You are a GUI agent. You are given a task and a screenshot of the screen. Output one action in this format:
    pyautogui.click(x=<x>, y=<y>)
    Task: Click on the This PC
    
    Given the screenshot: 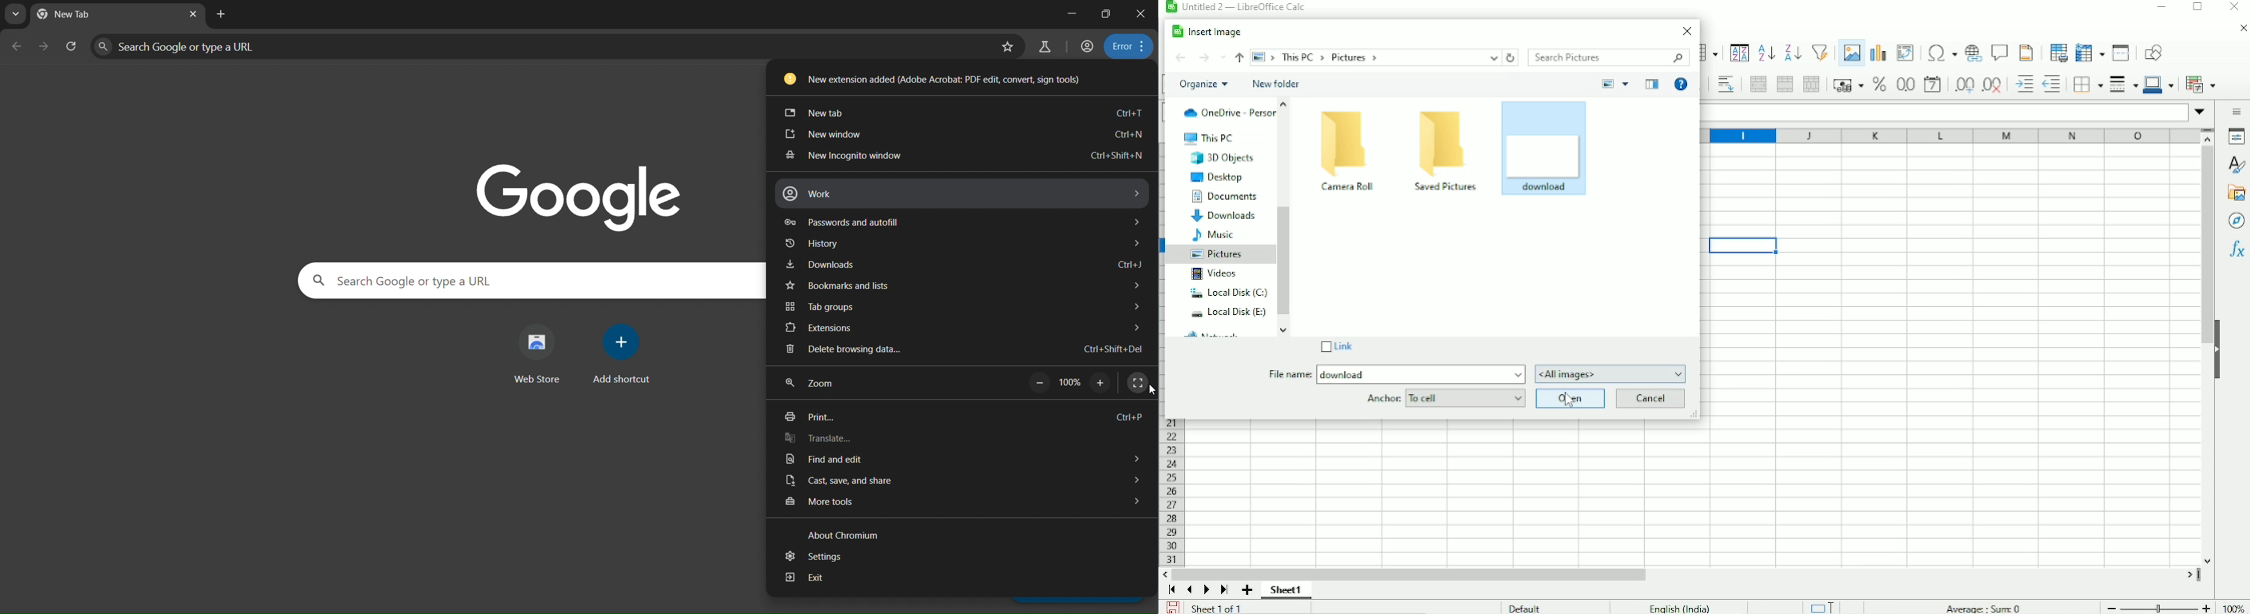 What is the action you would take?
    pyautogui.click(x=1209, y=138)
    